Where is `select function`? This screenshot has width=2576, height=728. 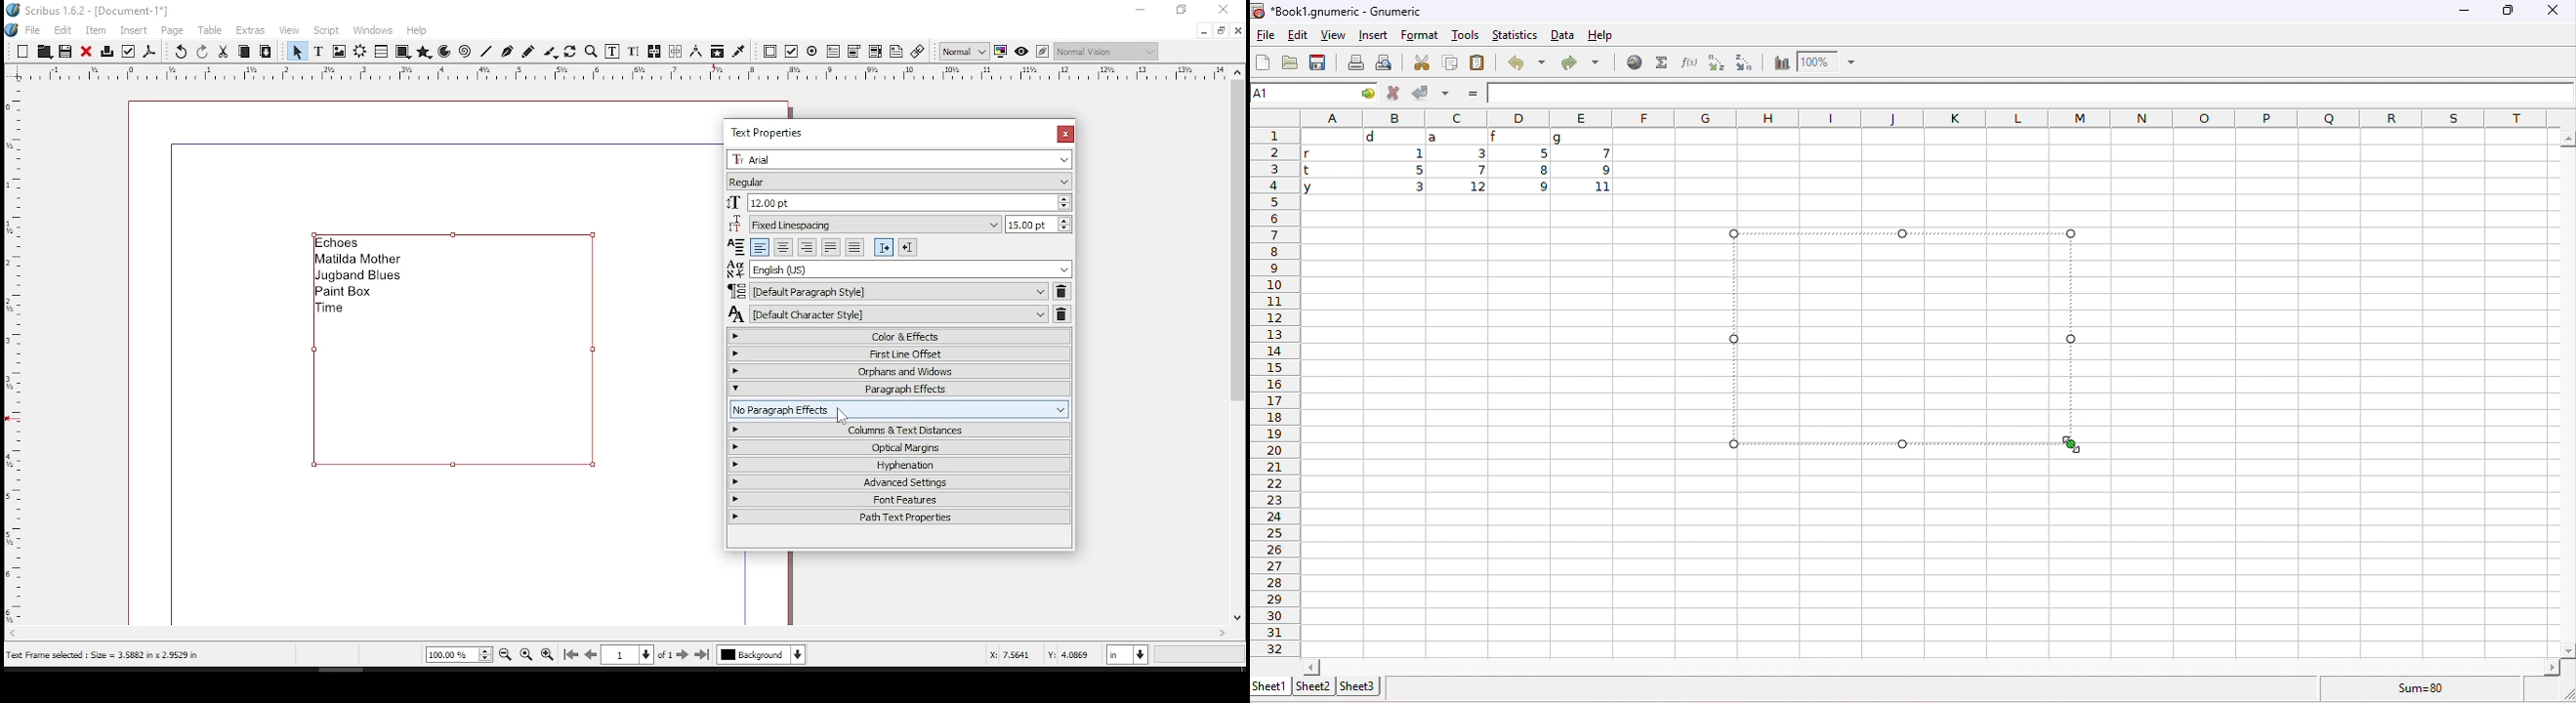
select function is located at coordinates (1660, 62).